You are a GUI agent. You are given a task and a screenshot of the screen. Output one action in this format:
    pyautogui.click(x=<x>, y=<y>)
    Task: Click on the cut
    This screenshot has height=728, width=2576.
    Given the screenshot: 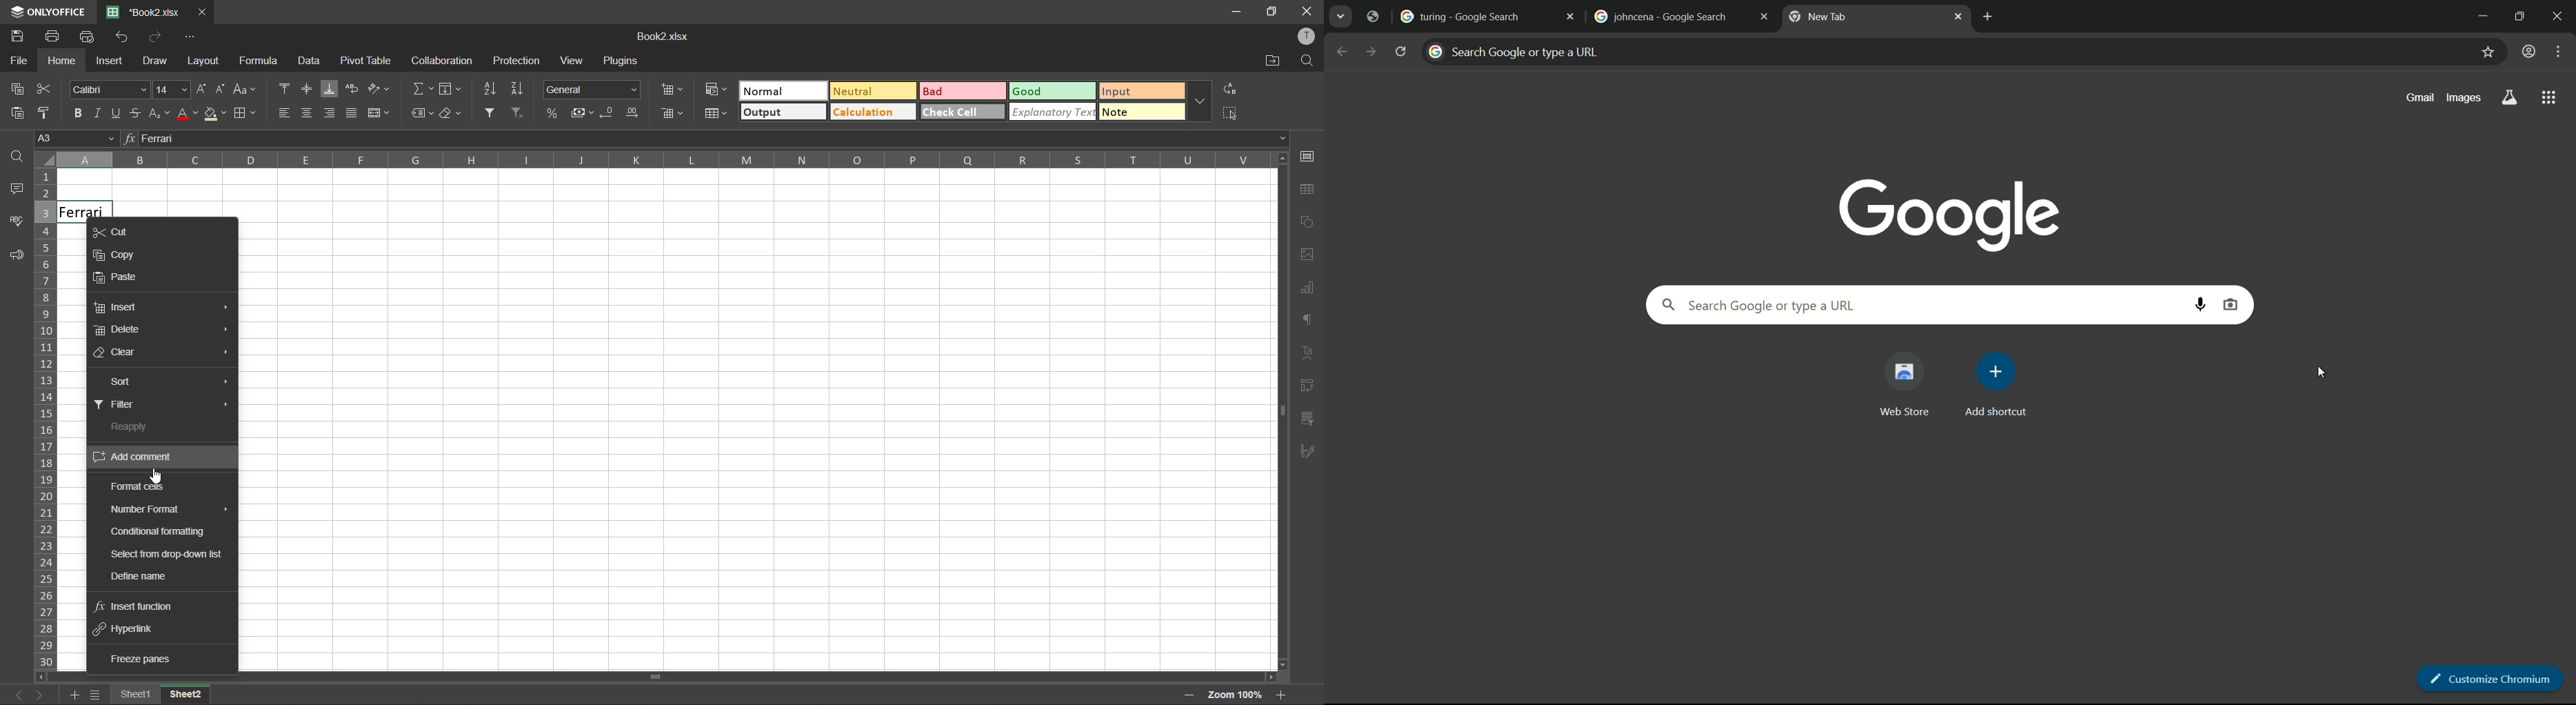 What is the action you would take?
    pyautogui.click(x=48, y=88)
    